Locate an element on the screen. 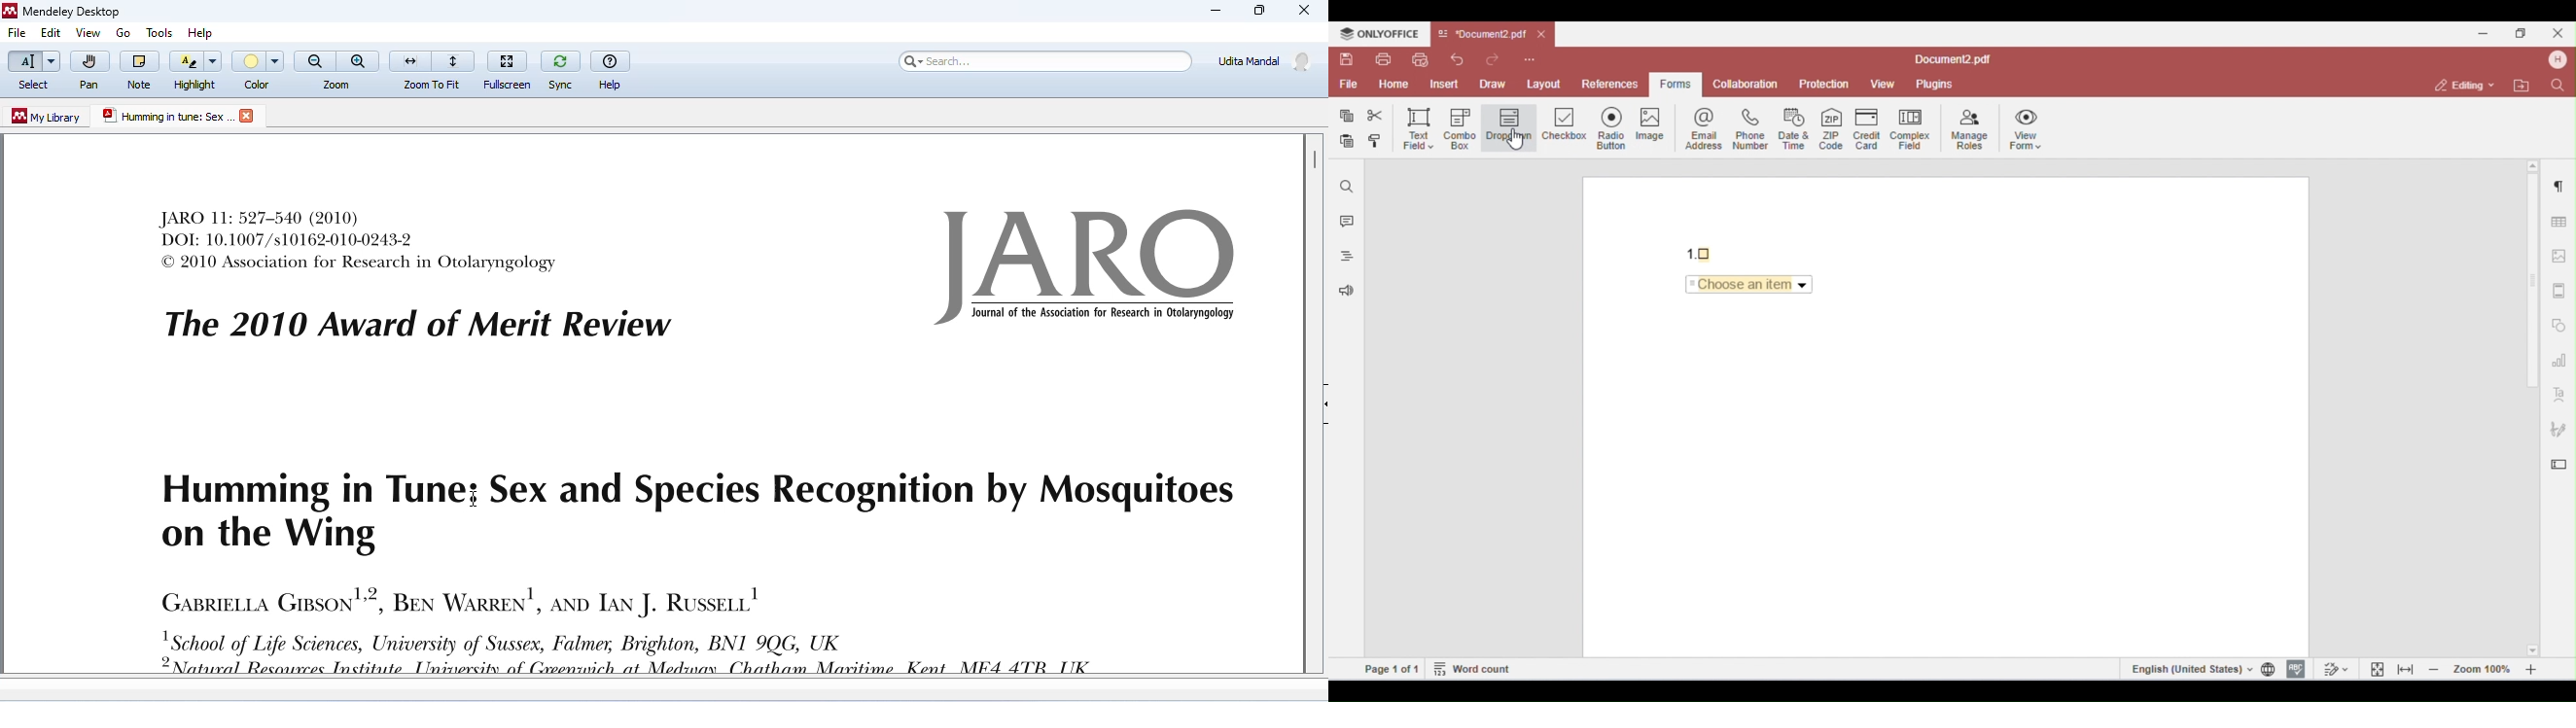  help is located at coordinates (205, 29).